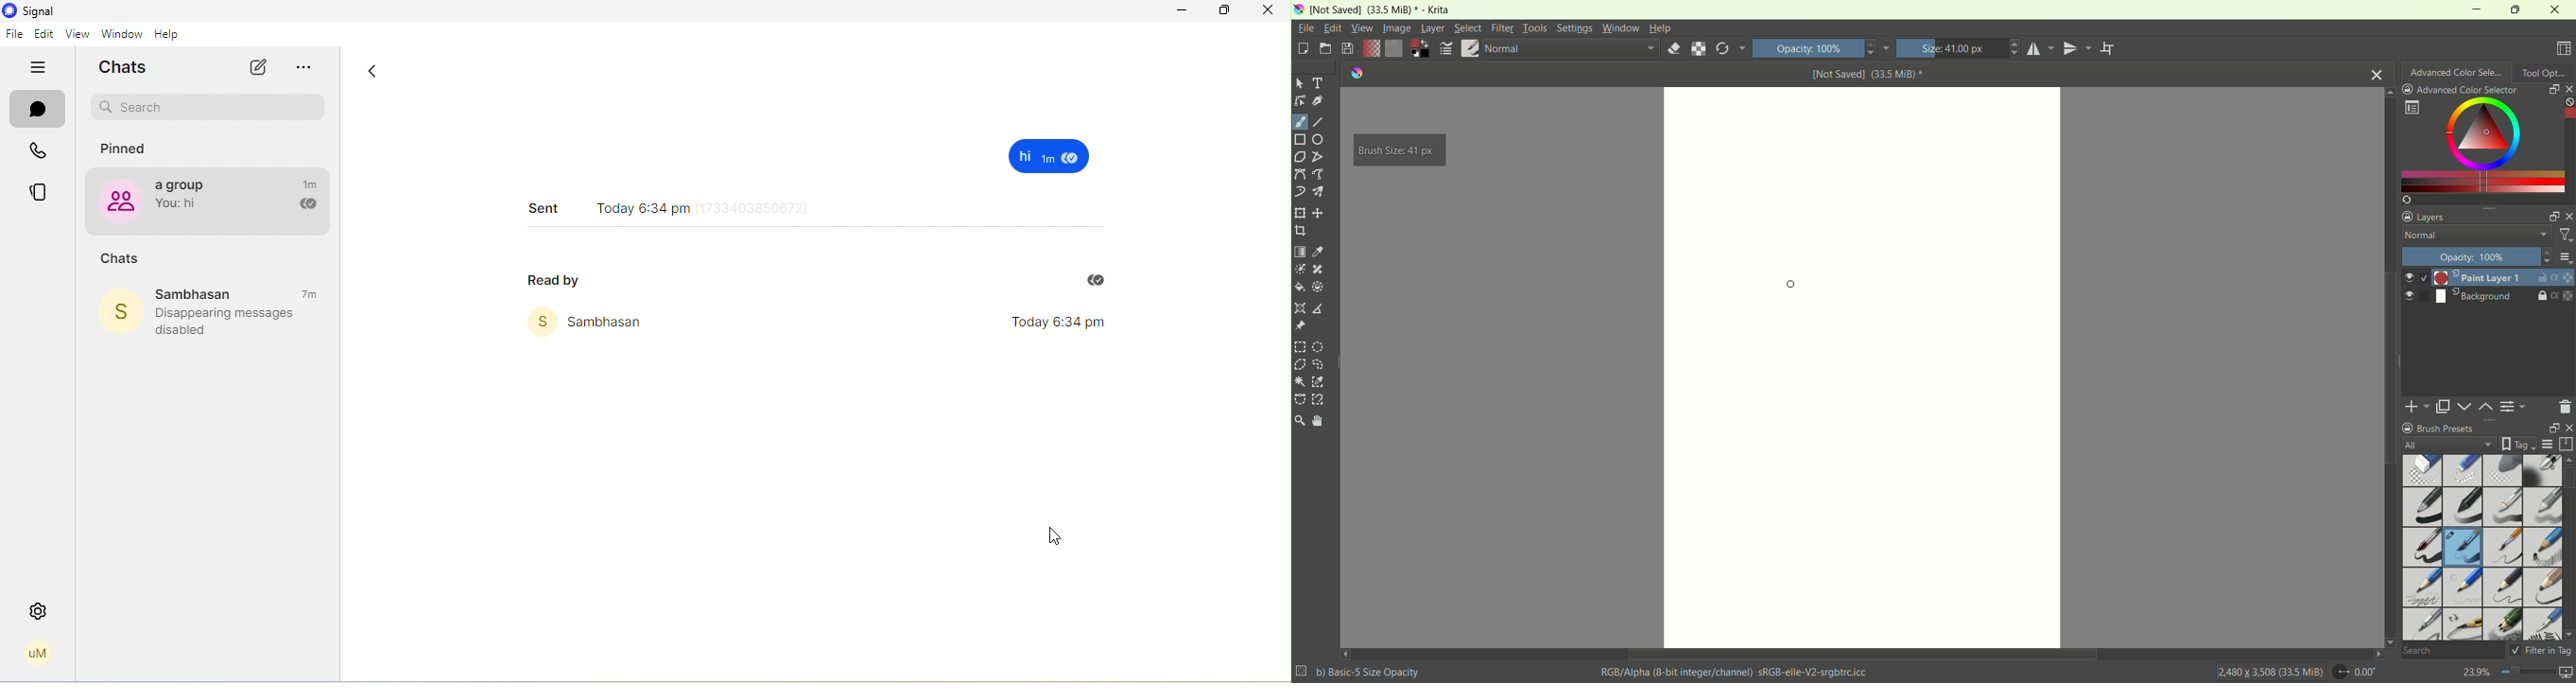 This screenshot has width=2576, height=700. I want to click on file, so click(1307, 27).